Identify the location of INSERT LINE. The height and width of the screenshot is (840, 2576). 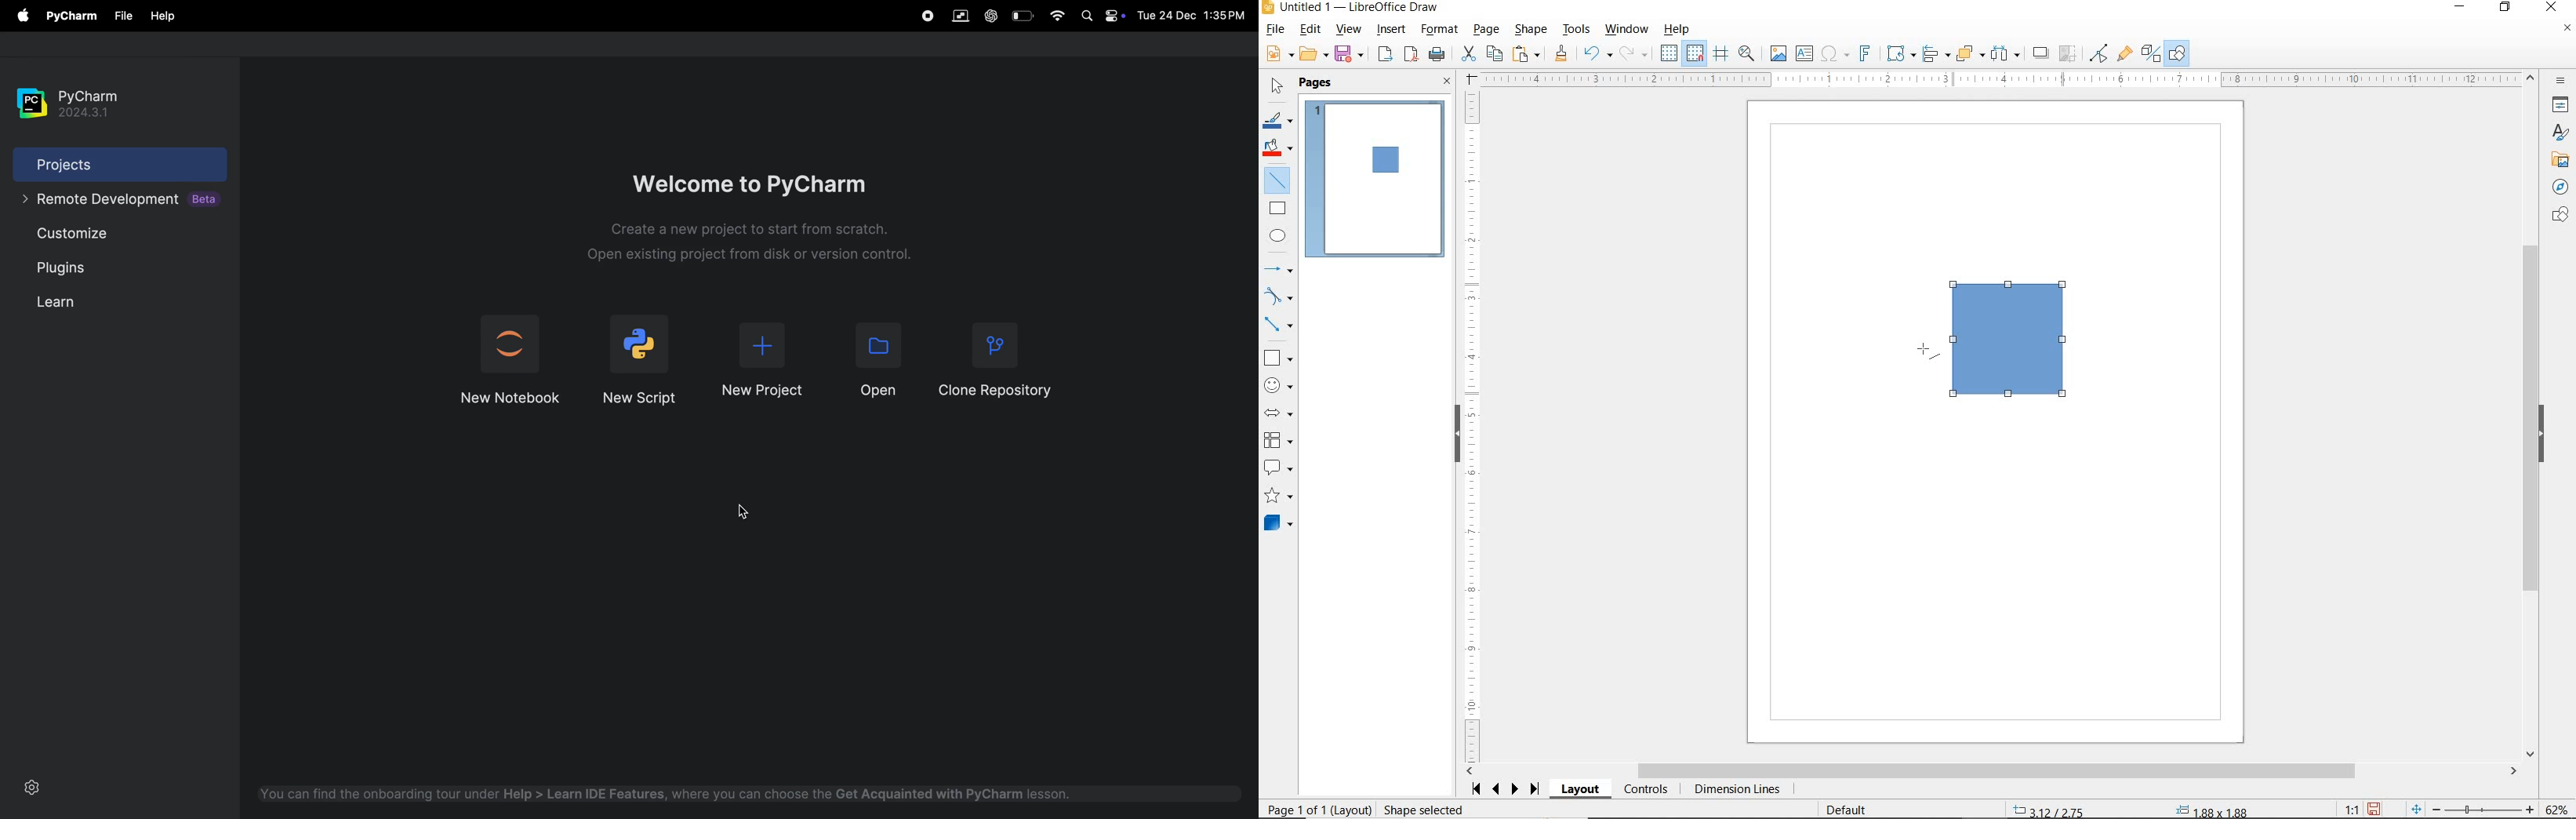
(1280, 180).